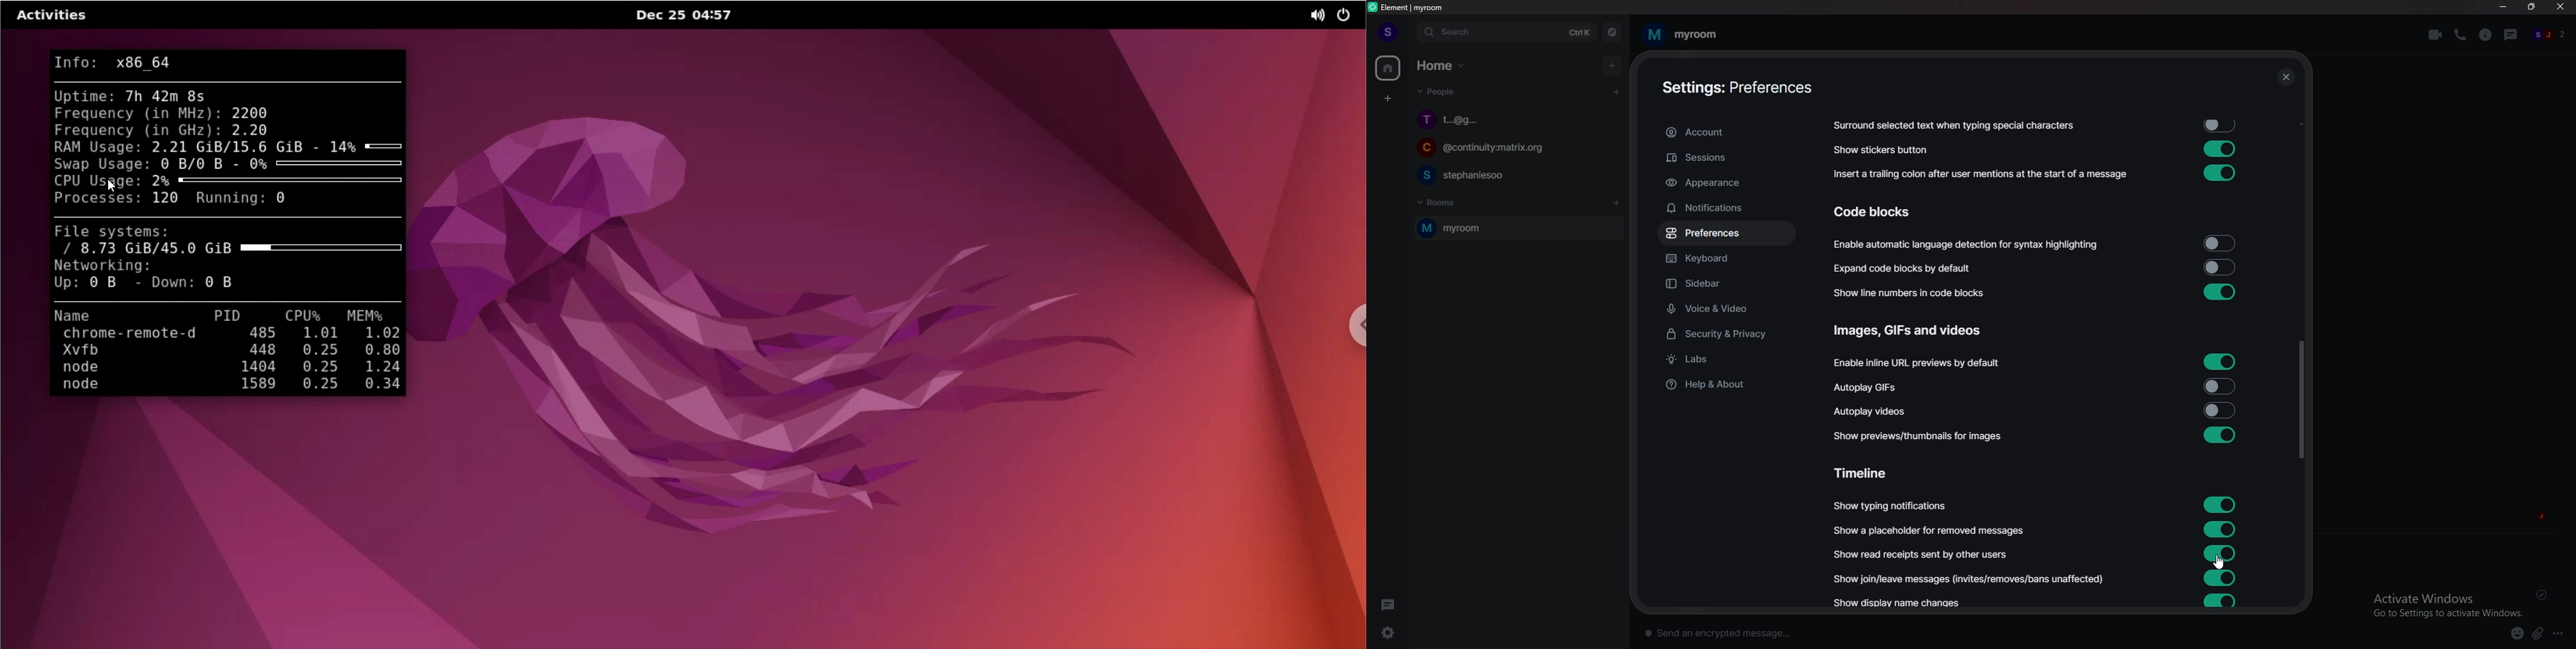  Describe the element at coordinates (2221, 578) in the screenshot. I see `toggle` at that location.